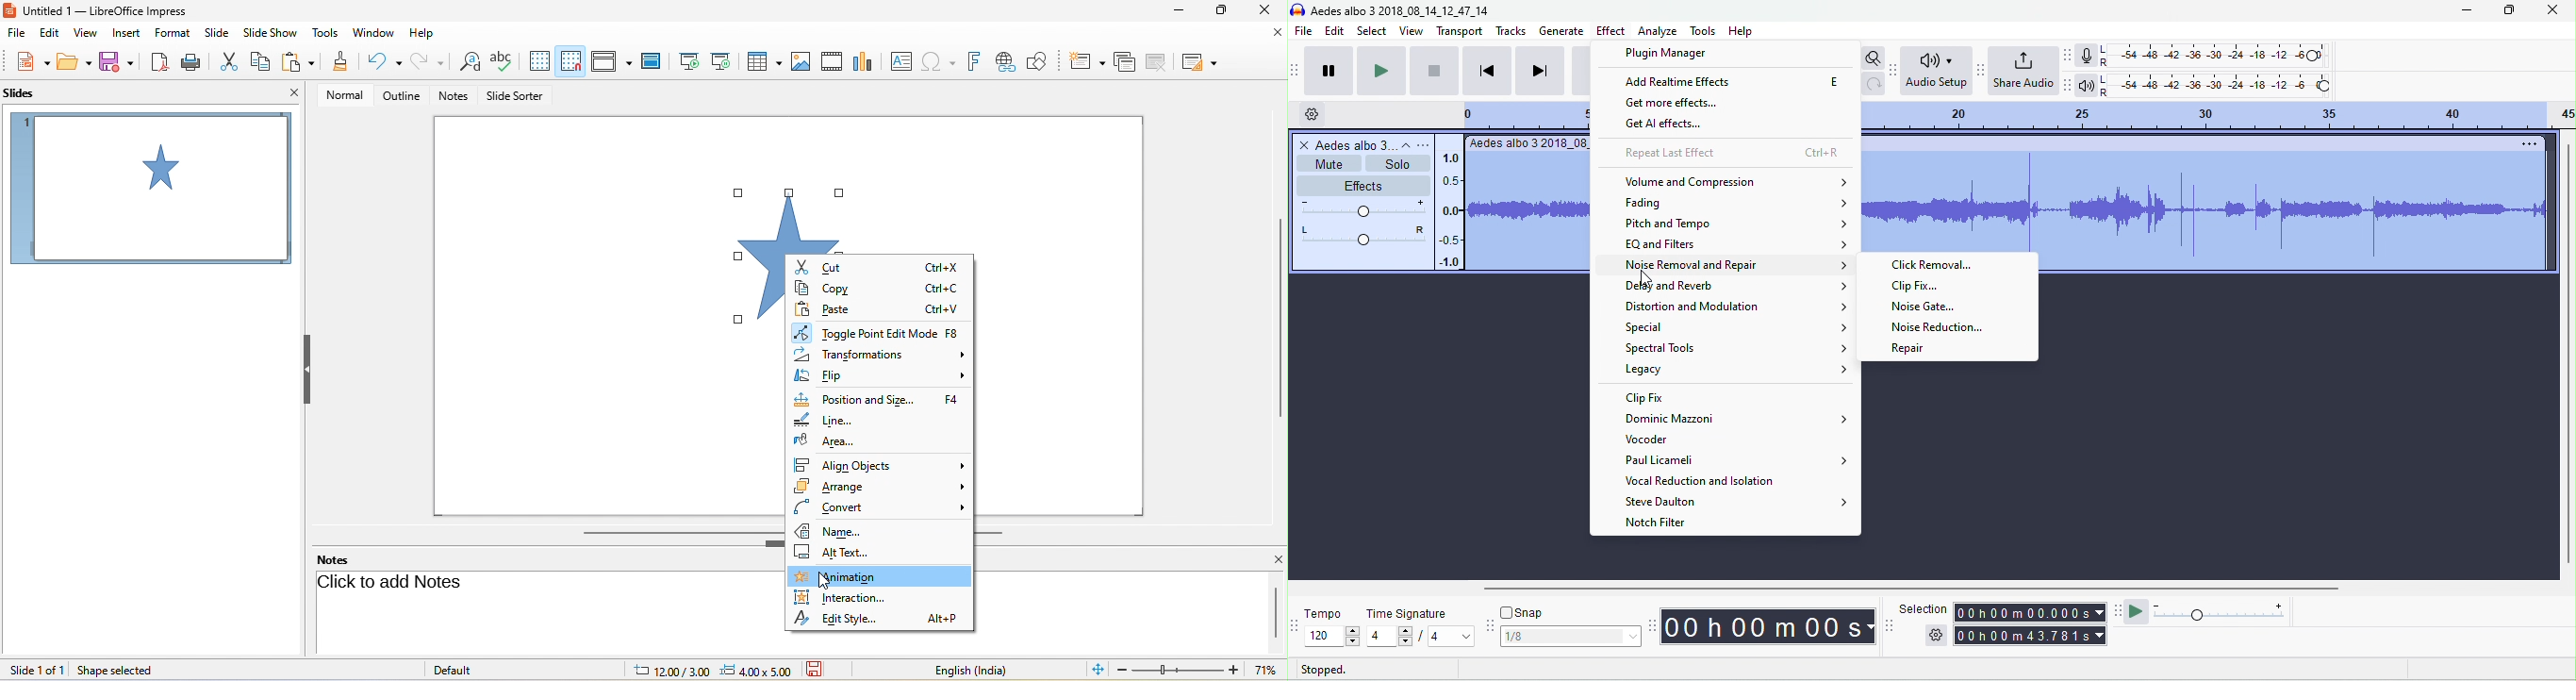 The width and height of the screenshot is (2576, 700). Describe the element at coordinates (96, 10) in the screenshot. I see `current window title: Untitled 1 — LibreOffice Impress` at that location.